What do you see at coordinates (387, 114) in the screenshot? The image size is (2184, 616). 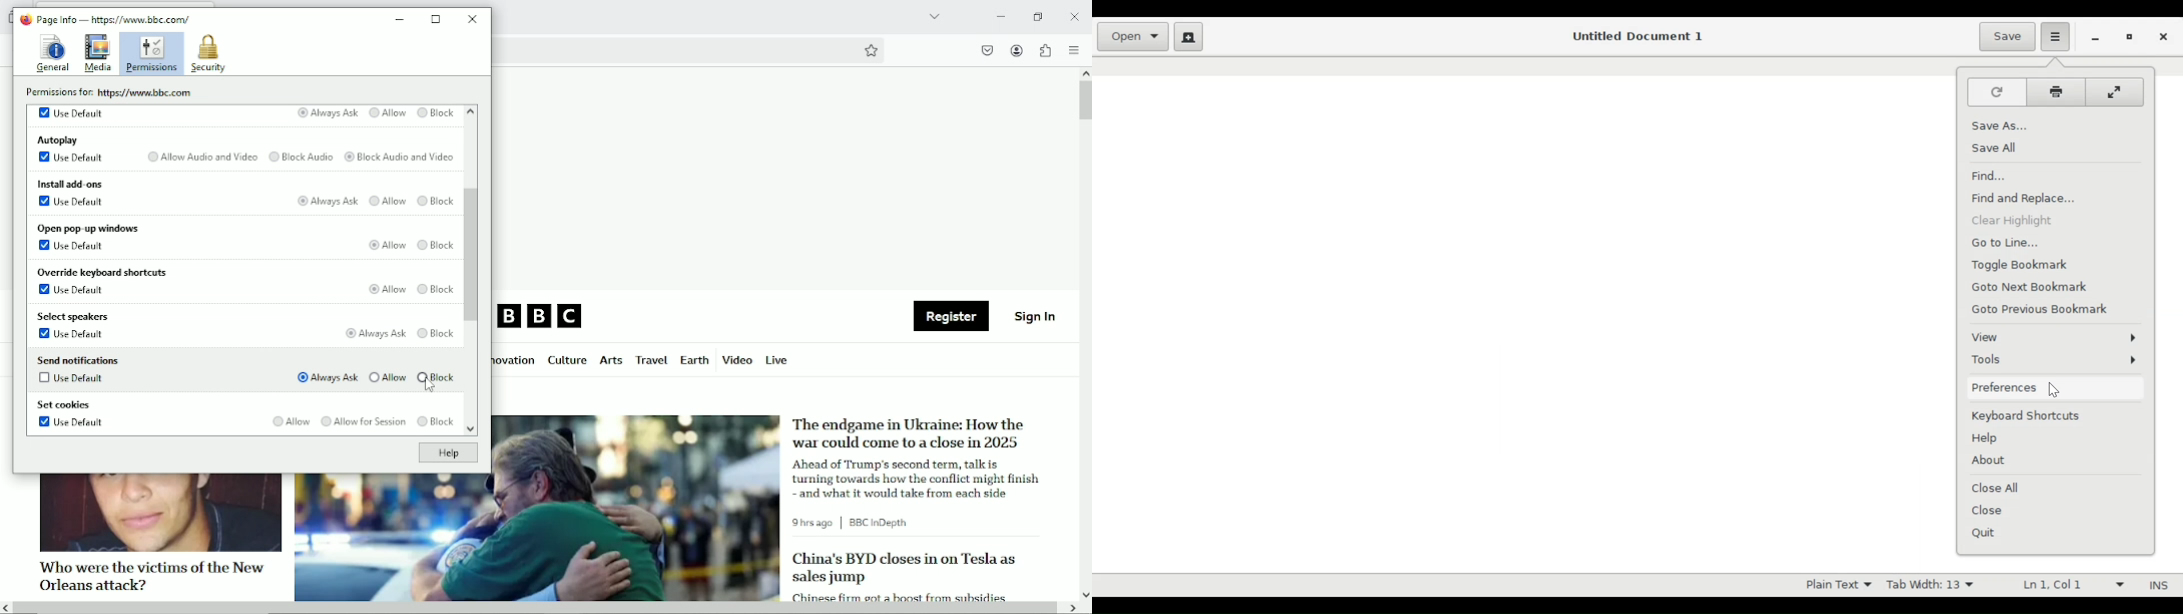 I see `Allow` at bounding box center [387, 114].